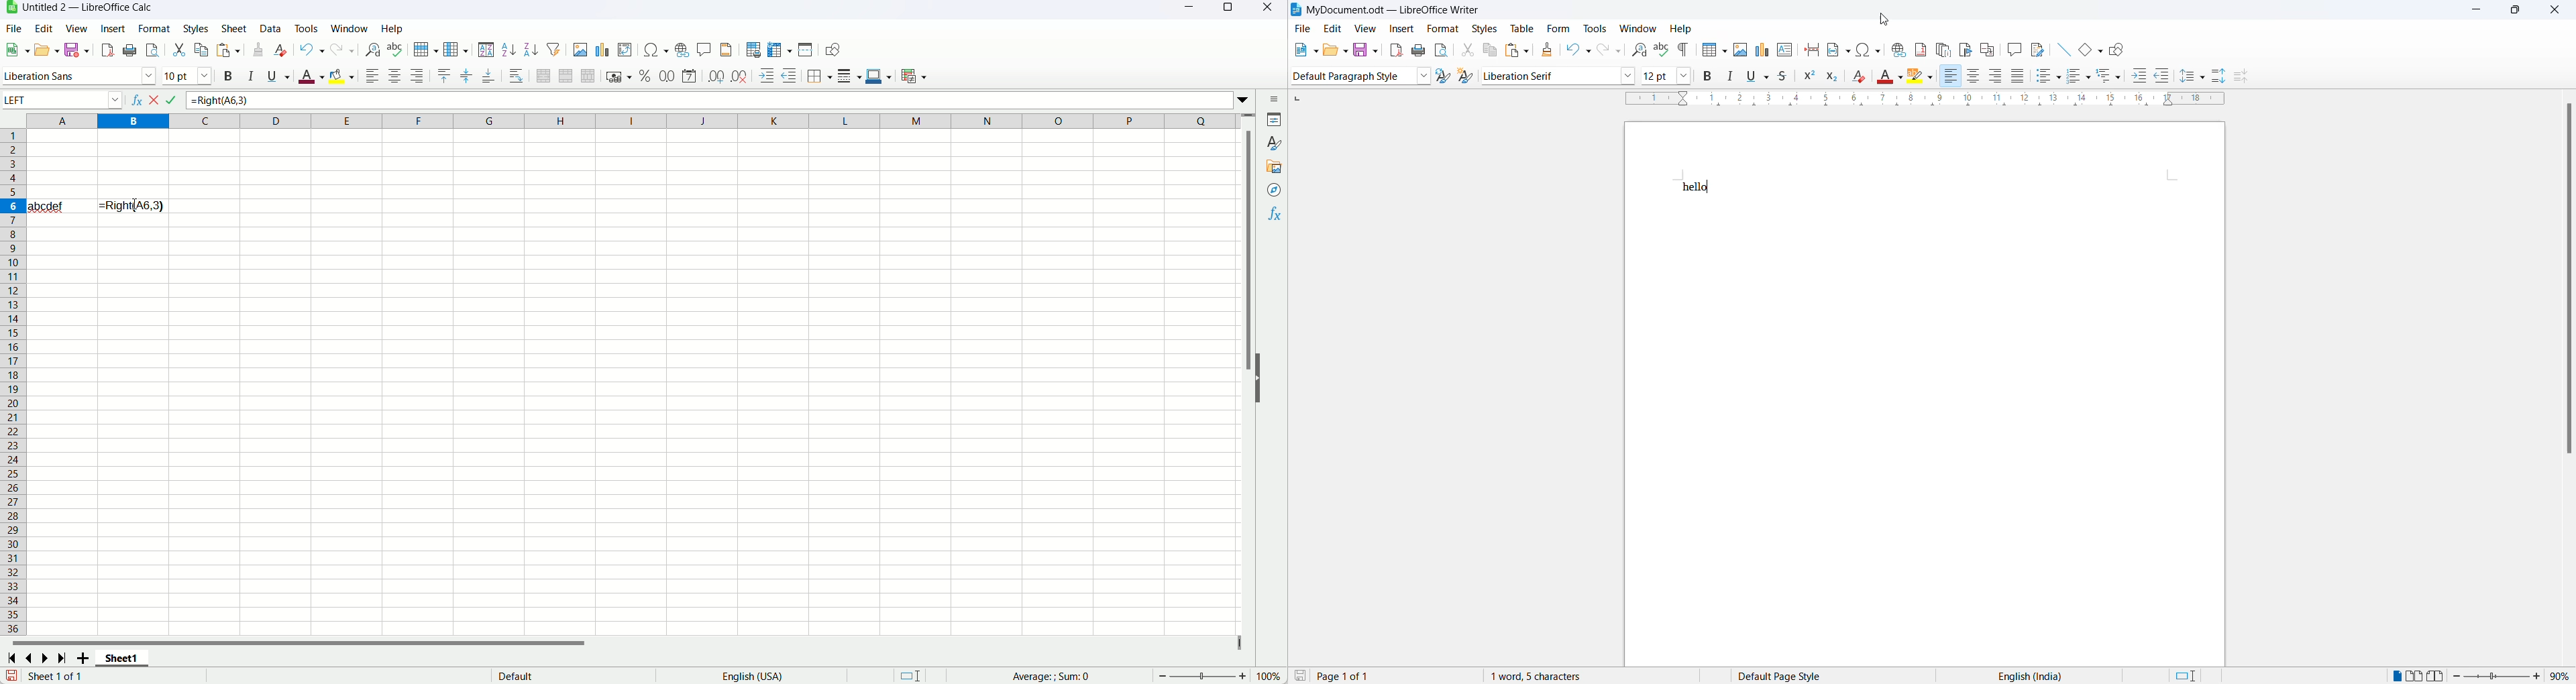  Describe the element at coordinates (76, 50) in the screenshot. I see `save` at that location.